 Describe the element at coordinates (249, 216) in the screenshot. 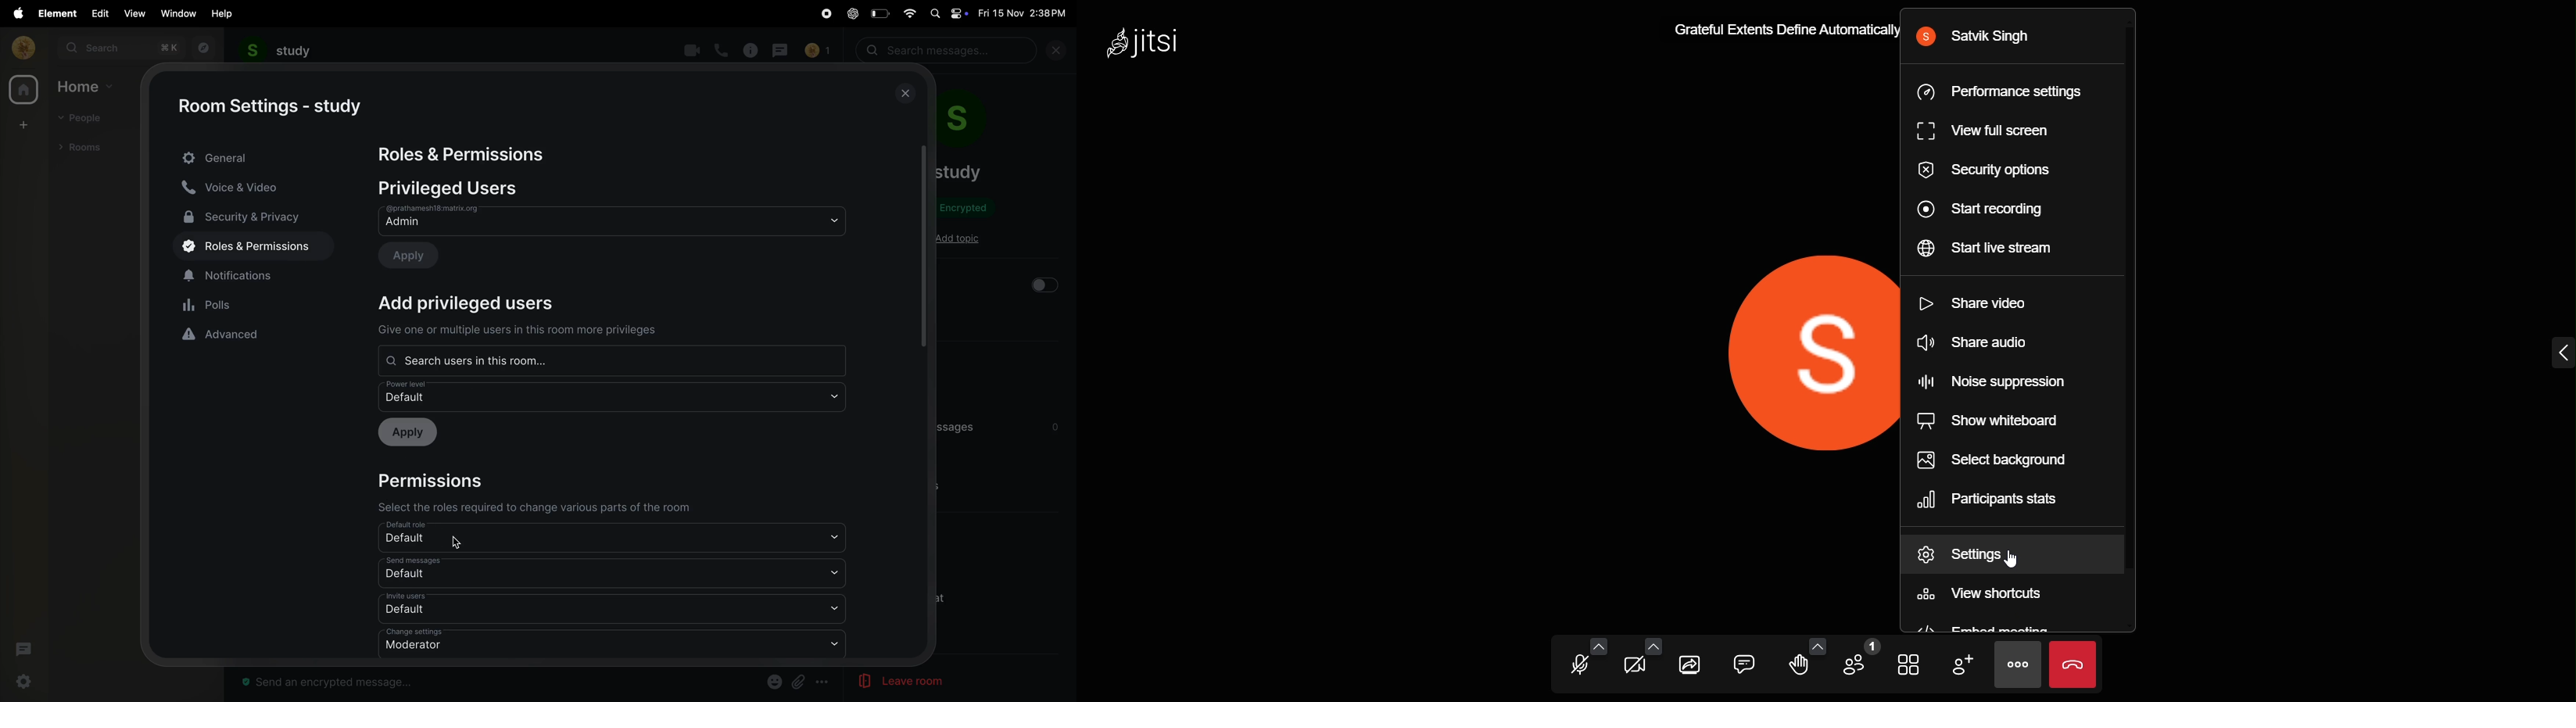

I see `security and privacy ` at that location.